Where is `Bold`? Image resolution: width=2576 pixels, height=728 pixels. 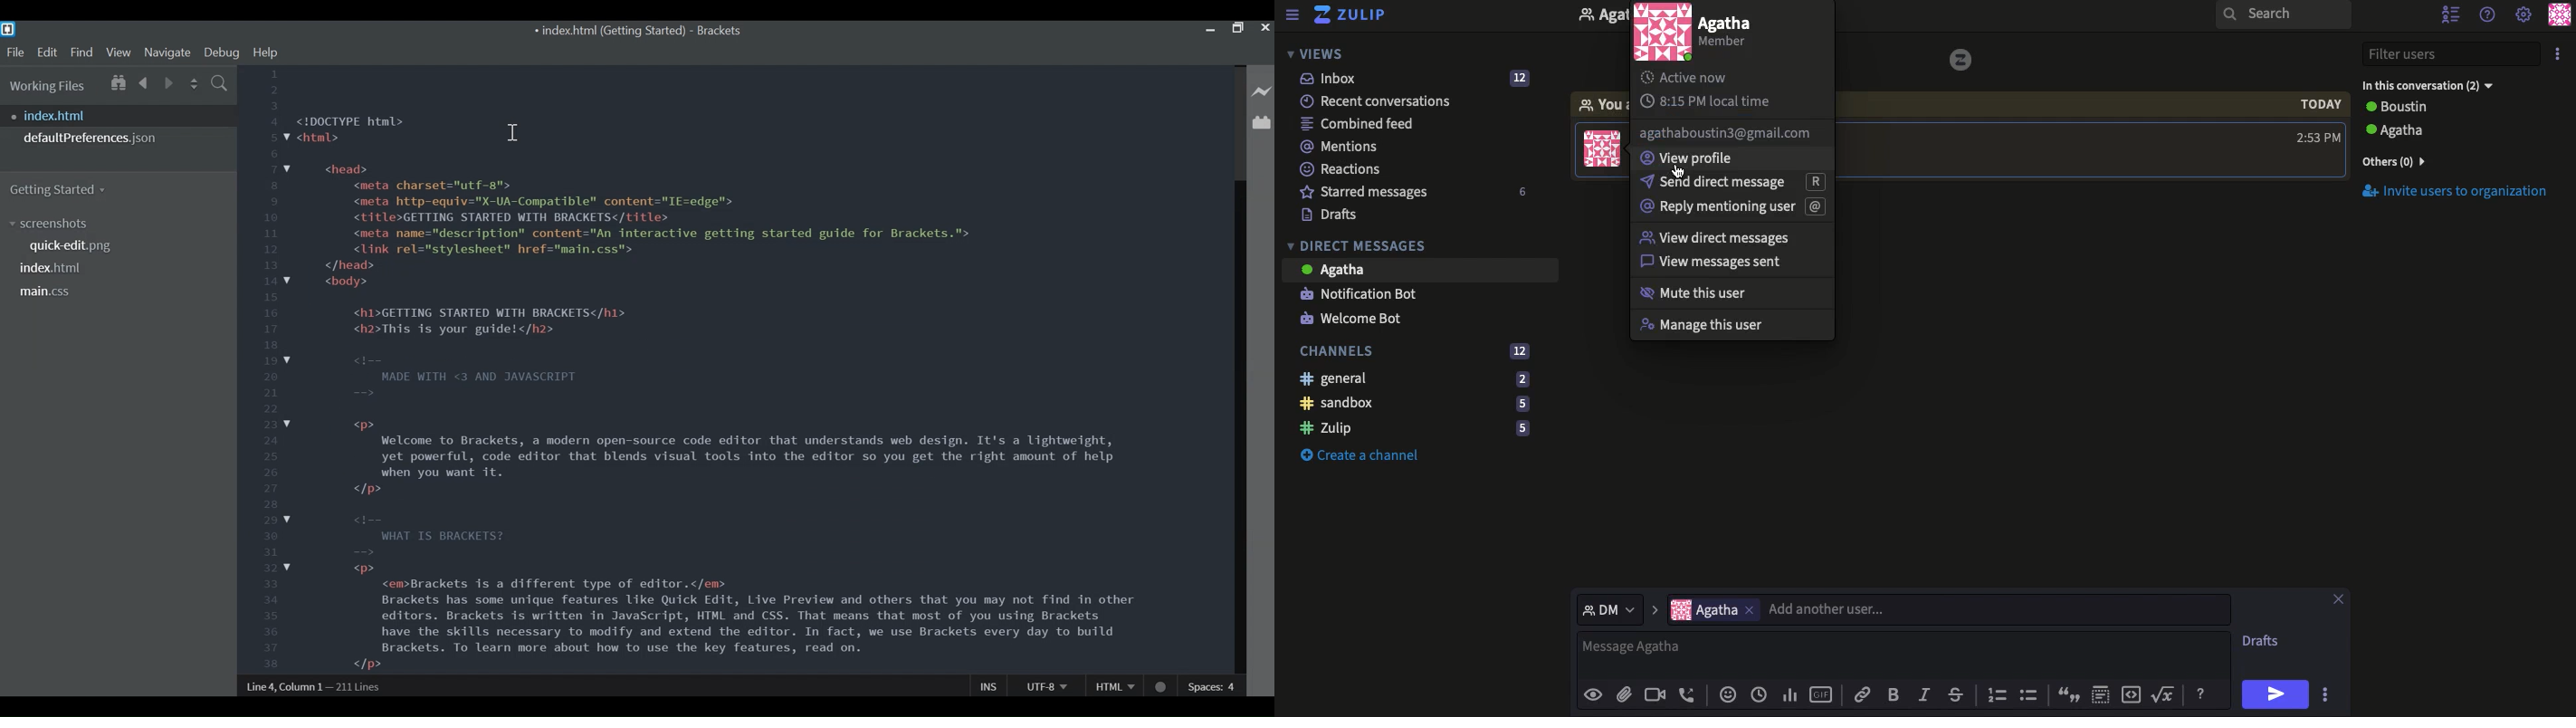
Bold is located at coordinates (1894, 693).